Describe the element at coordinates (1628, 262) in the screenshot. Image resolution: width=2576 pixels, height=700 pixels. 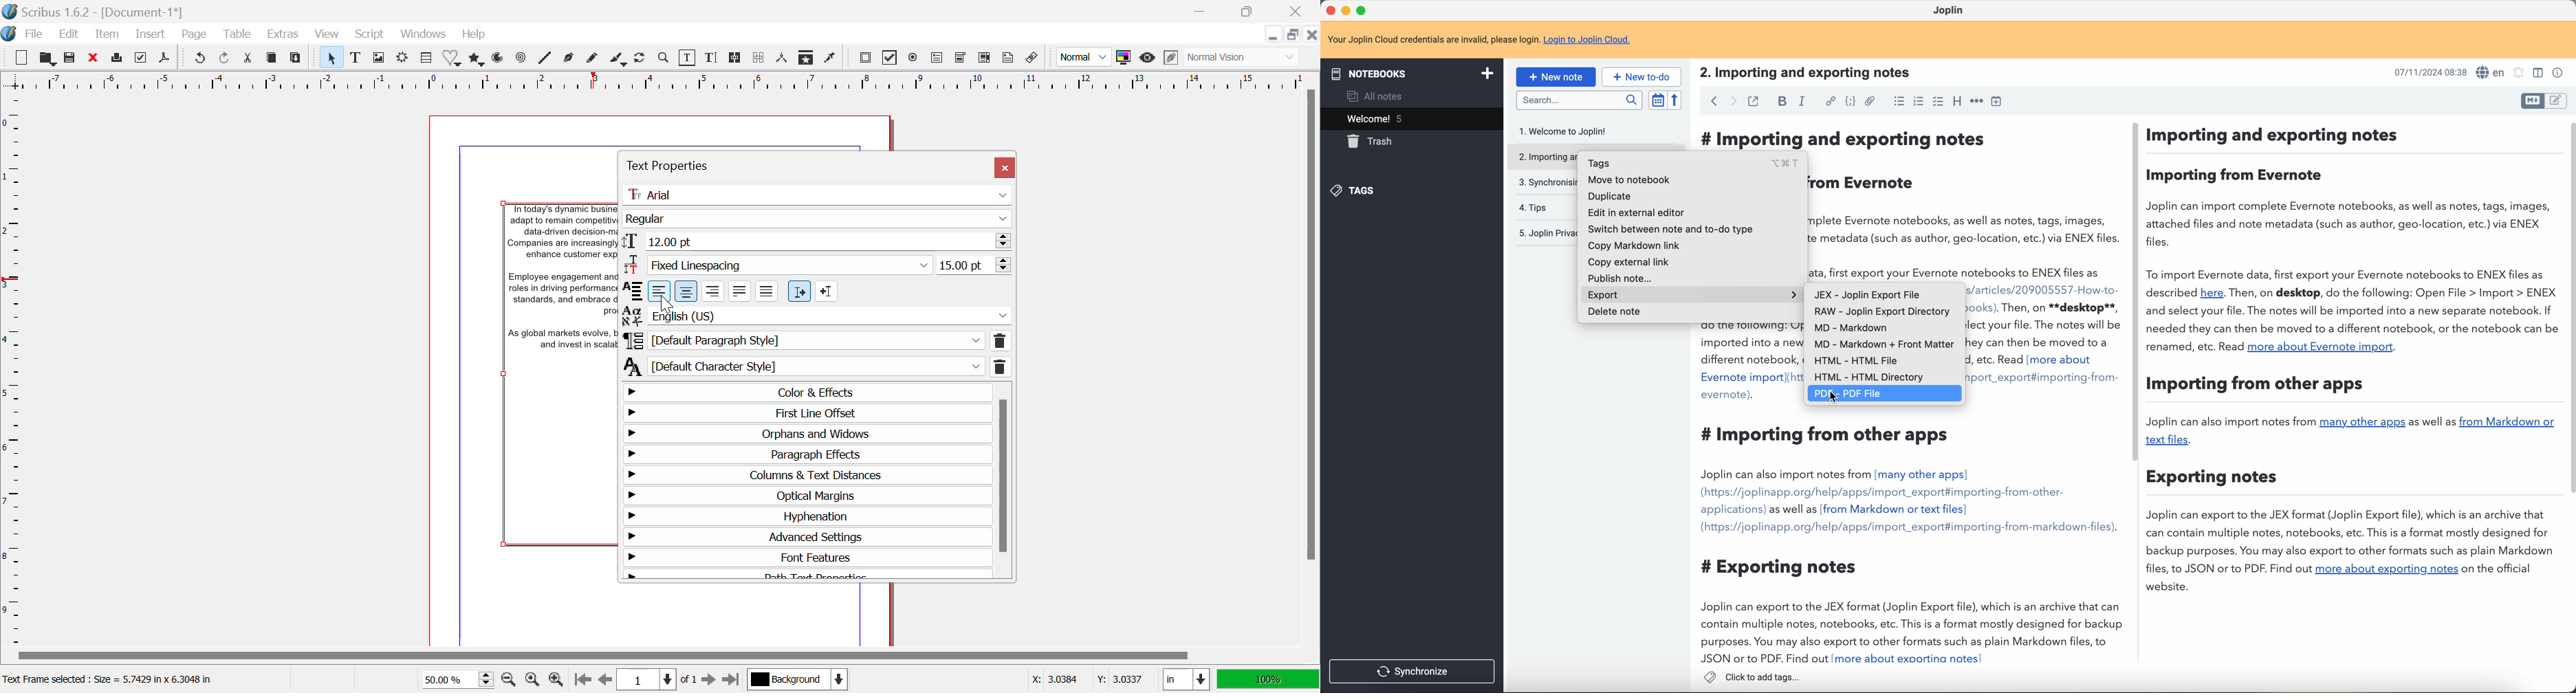
I see `copy external link` at that location.